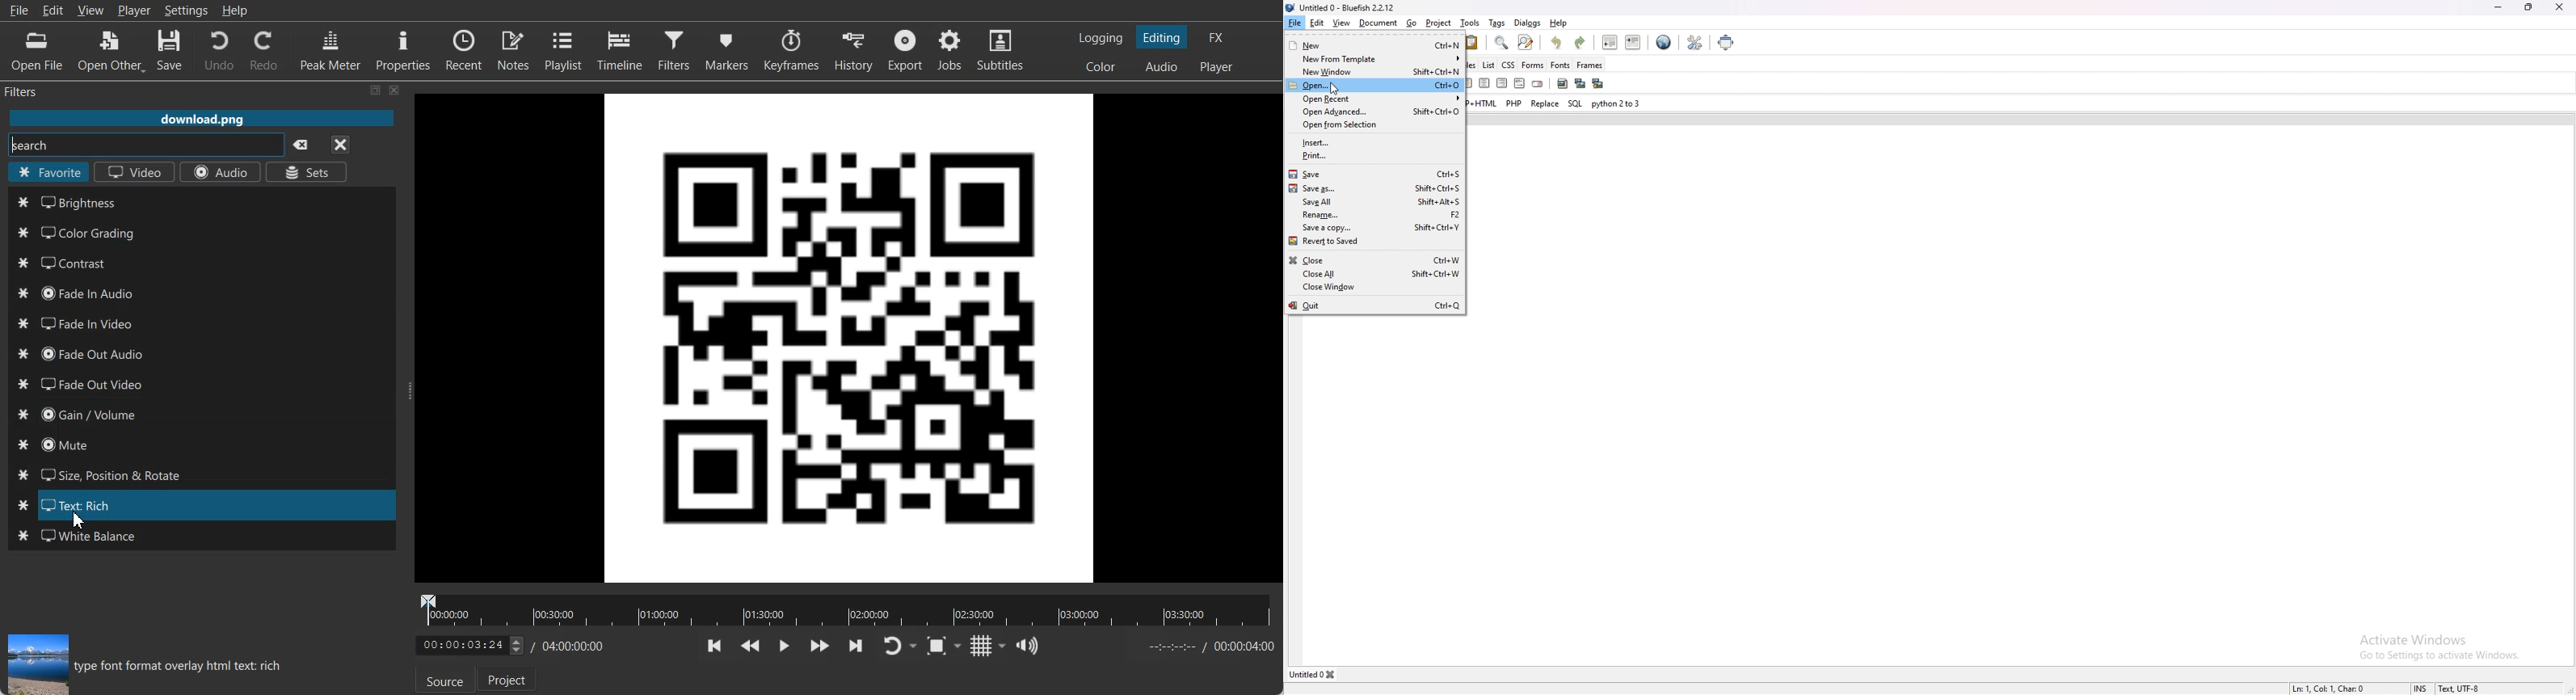 Image resolution: width=2576 pixels, height=700 pixels. Describe the element at coordinates (1332, 142) in the screenshot. I see `insert` at that location.